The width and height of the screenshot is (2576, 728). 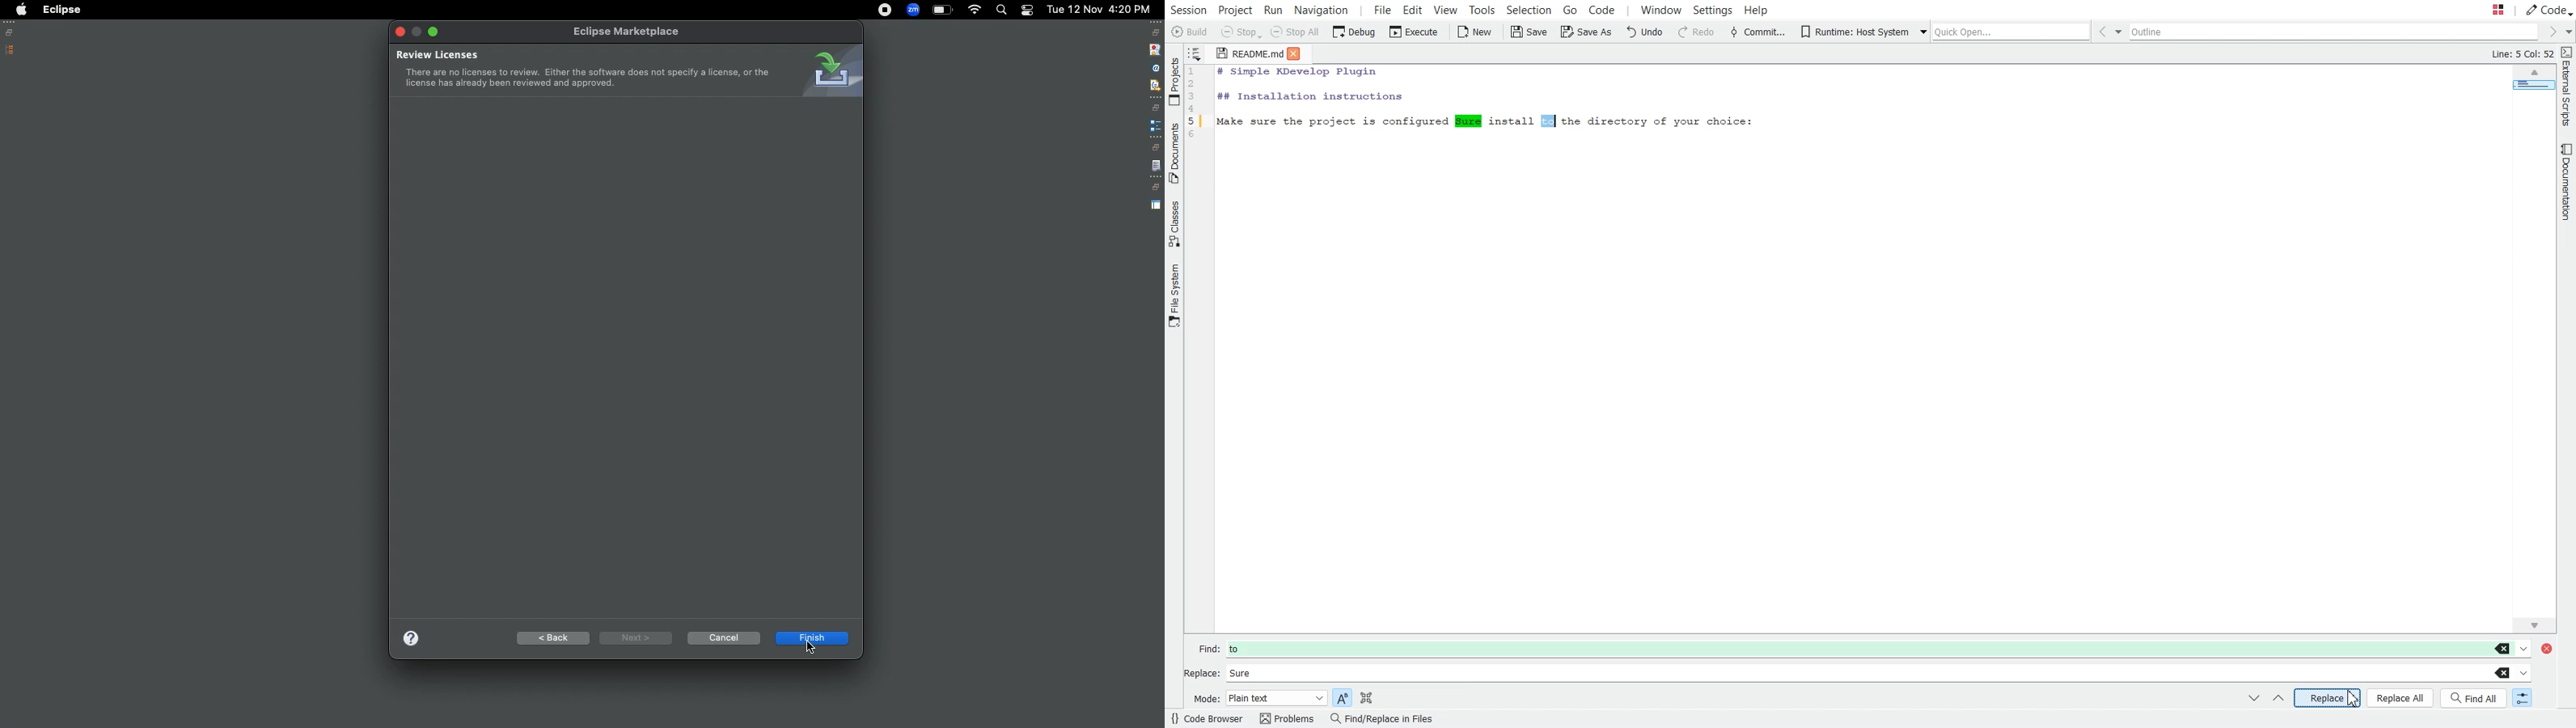 I want to click on Review licenses, so click(x=583, y=69).